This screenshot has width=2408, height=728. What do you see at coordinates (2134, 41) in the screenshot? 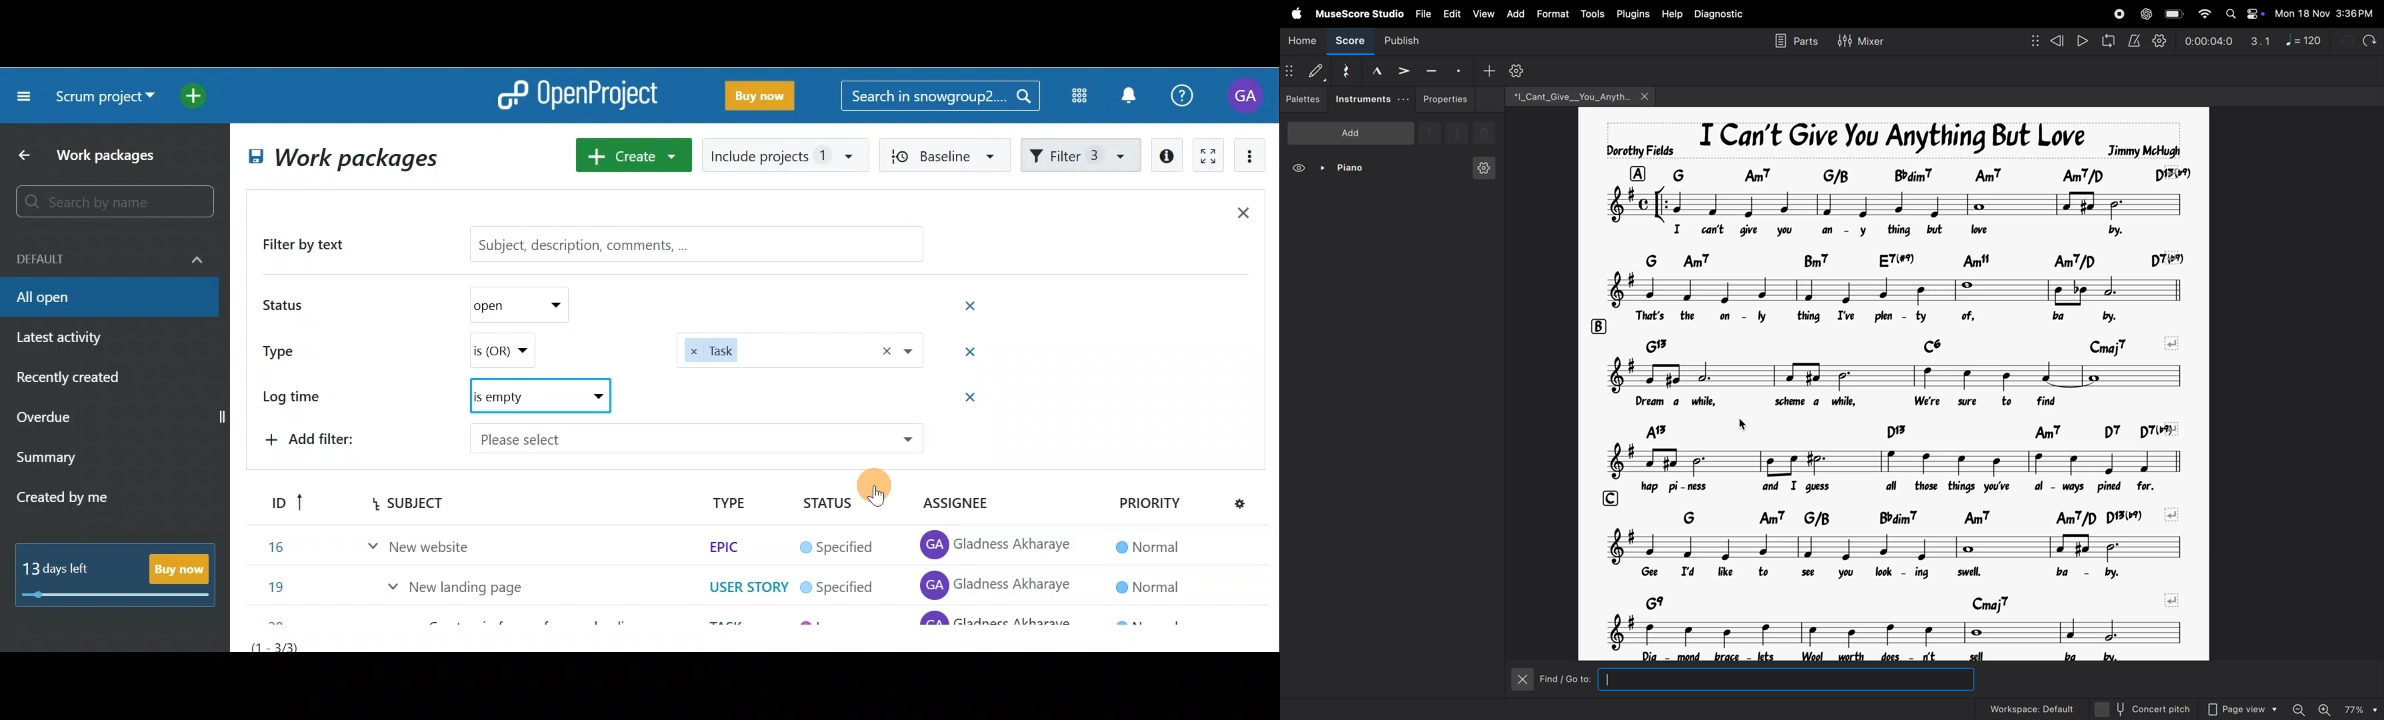
I see `metronome` at bounding box center [2134, 41].